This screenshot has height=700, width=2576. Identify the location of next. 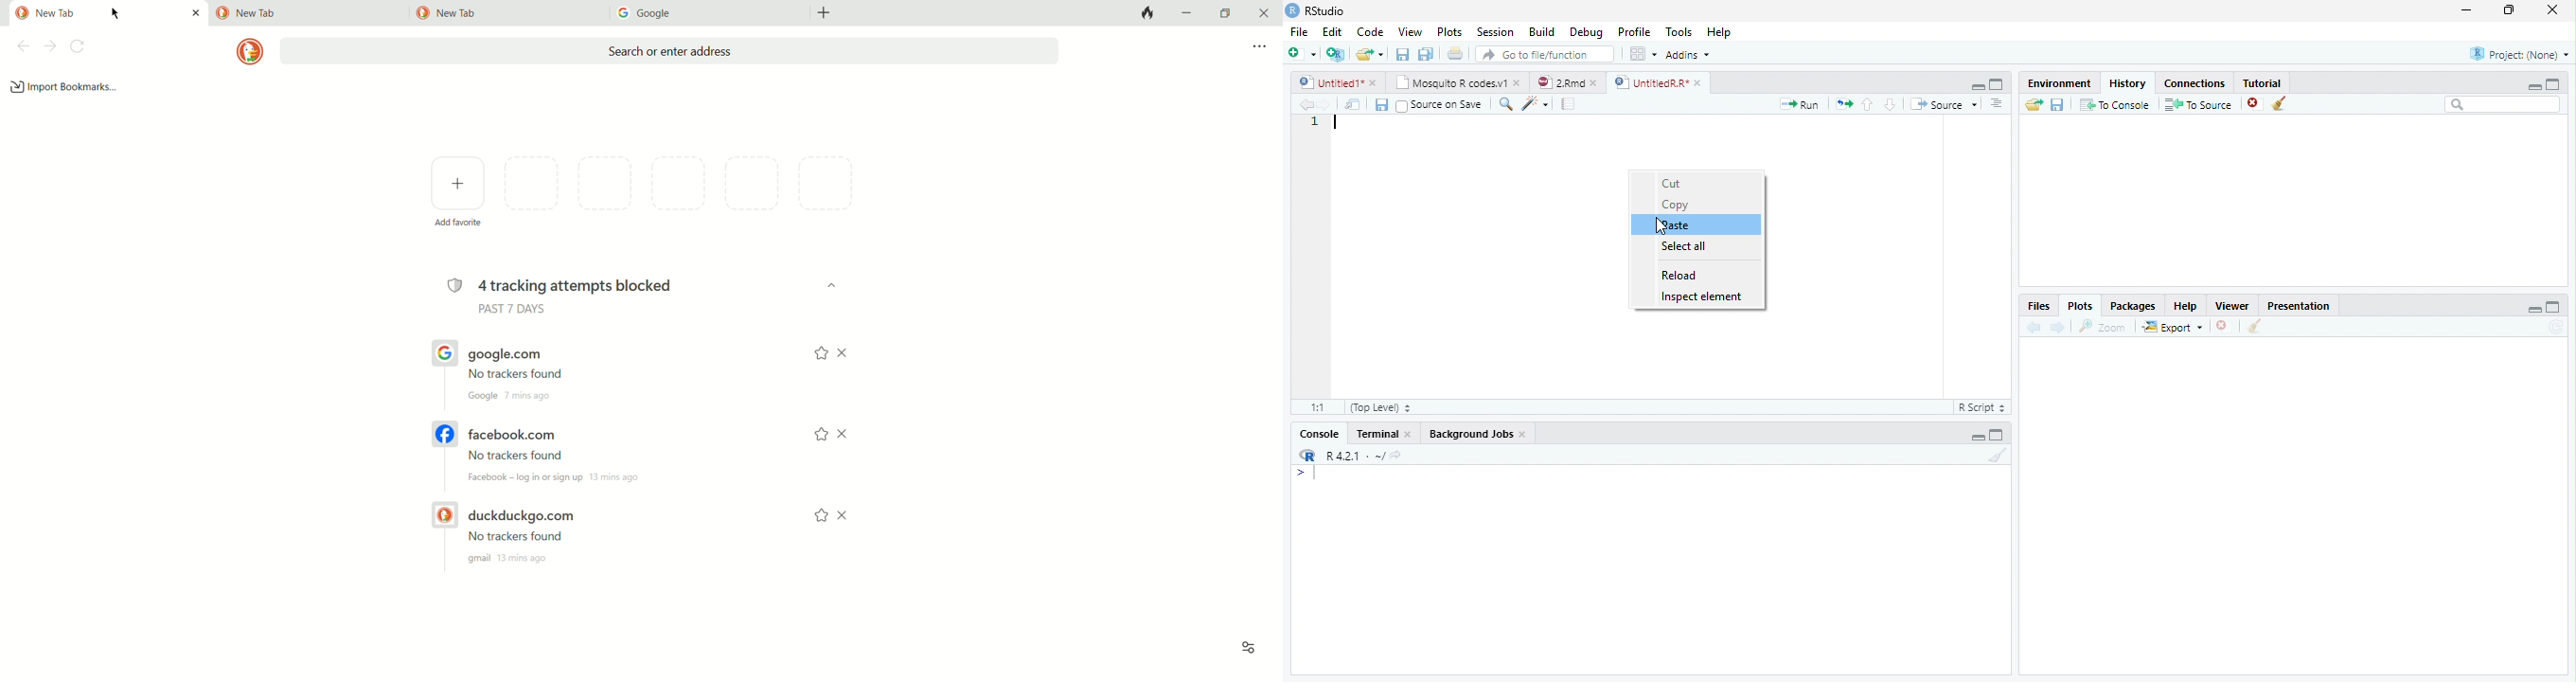
(2060, 328).